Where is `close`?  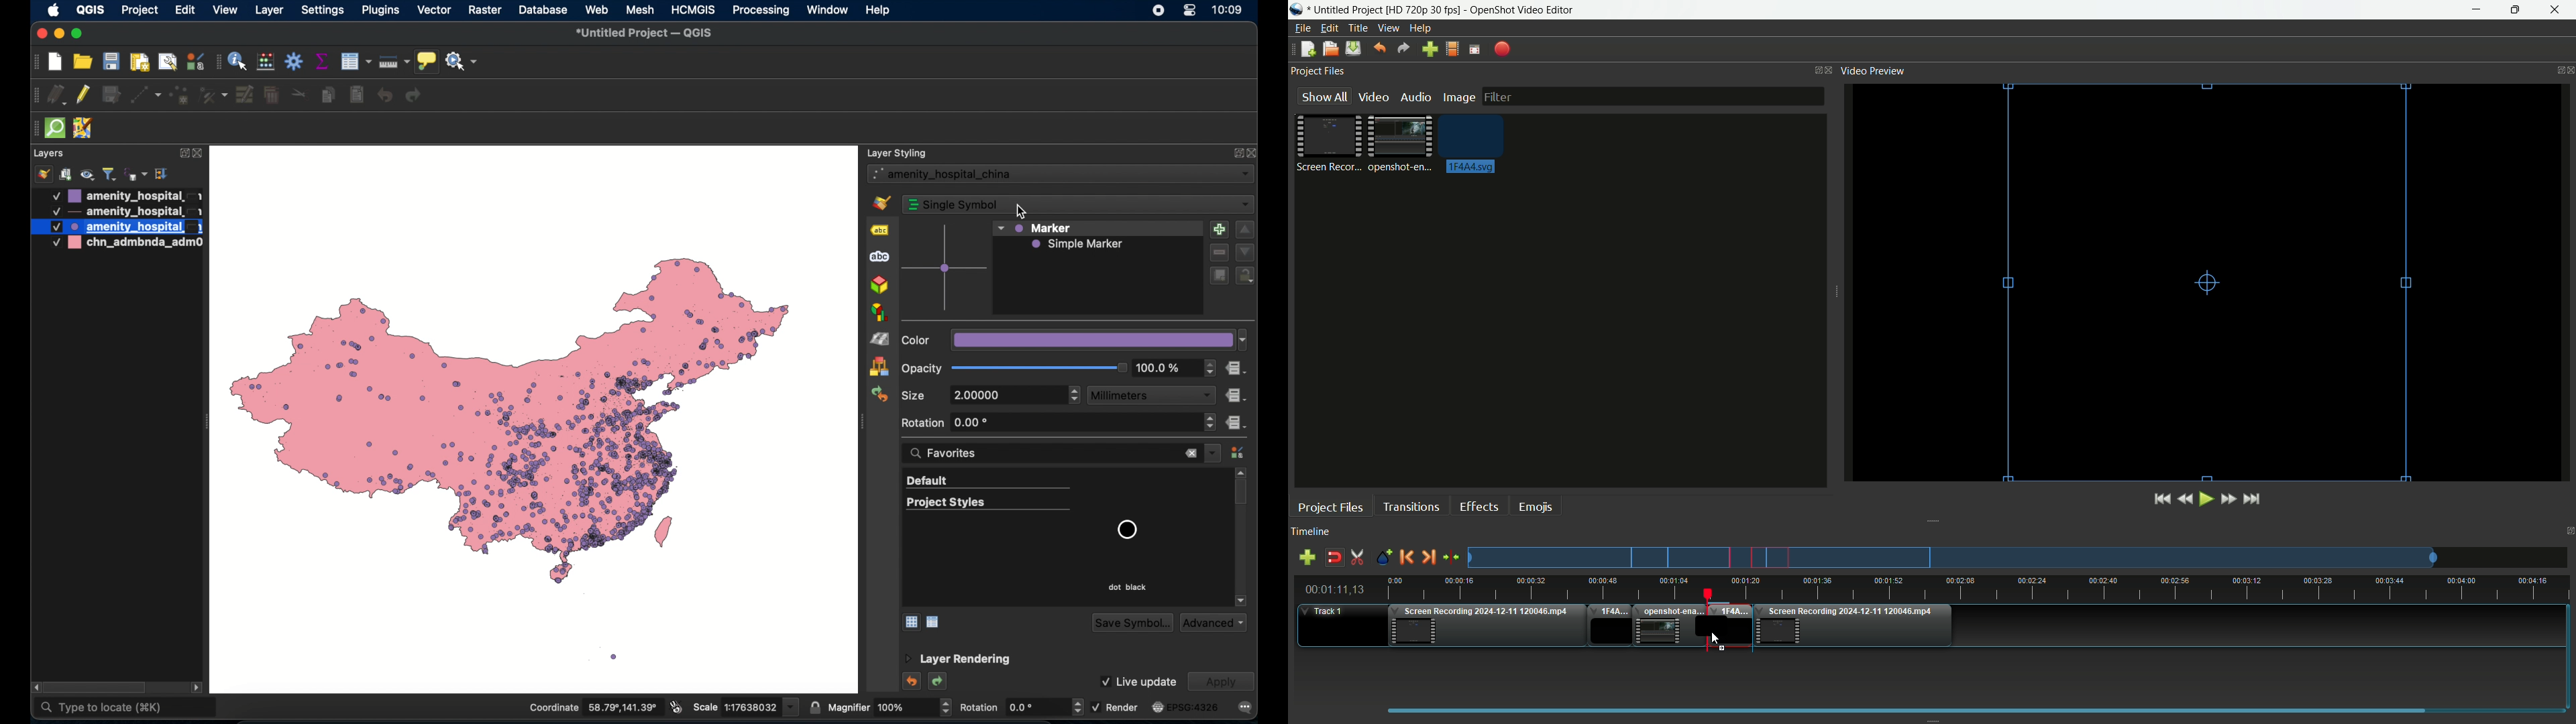
close is located at coordinates (1191, 455).